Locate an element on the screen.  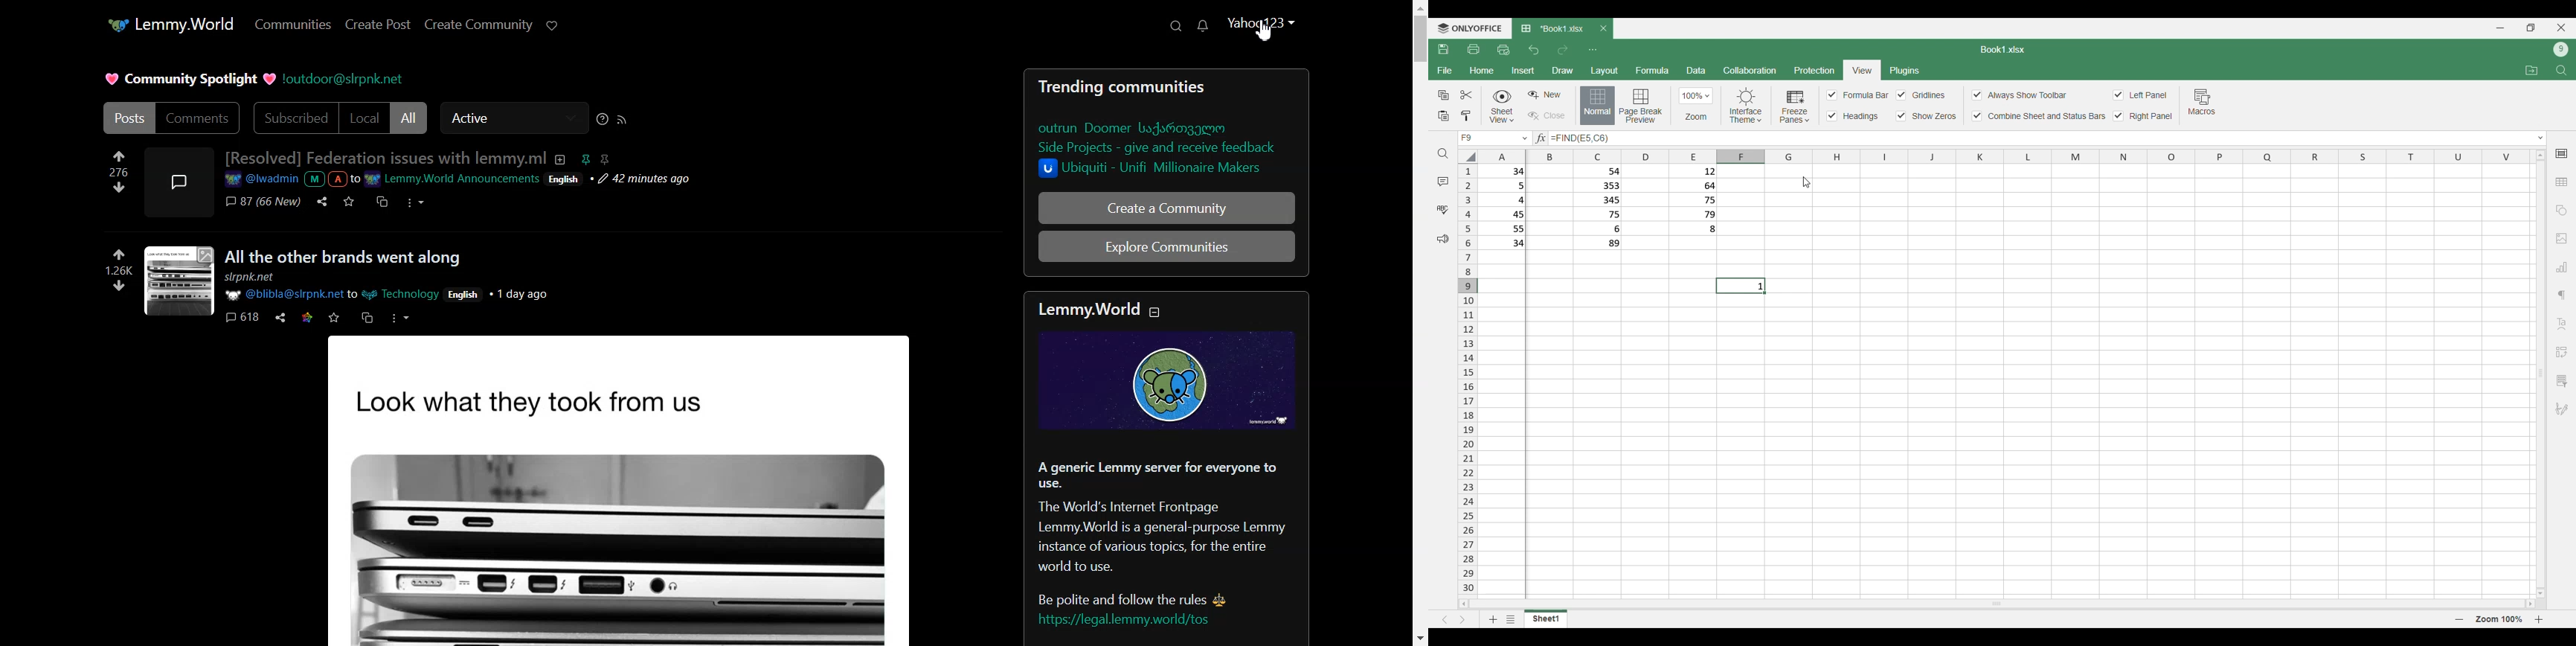
Comment is located at coordinates (263, 201).